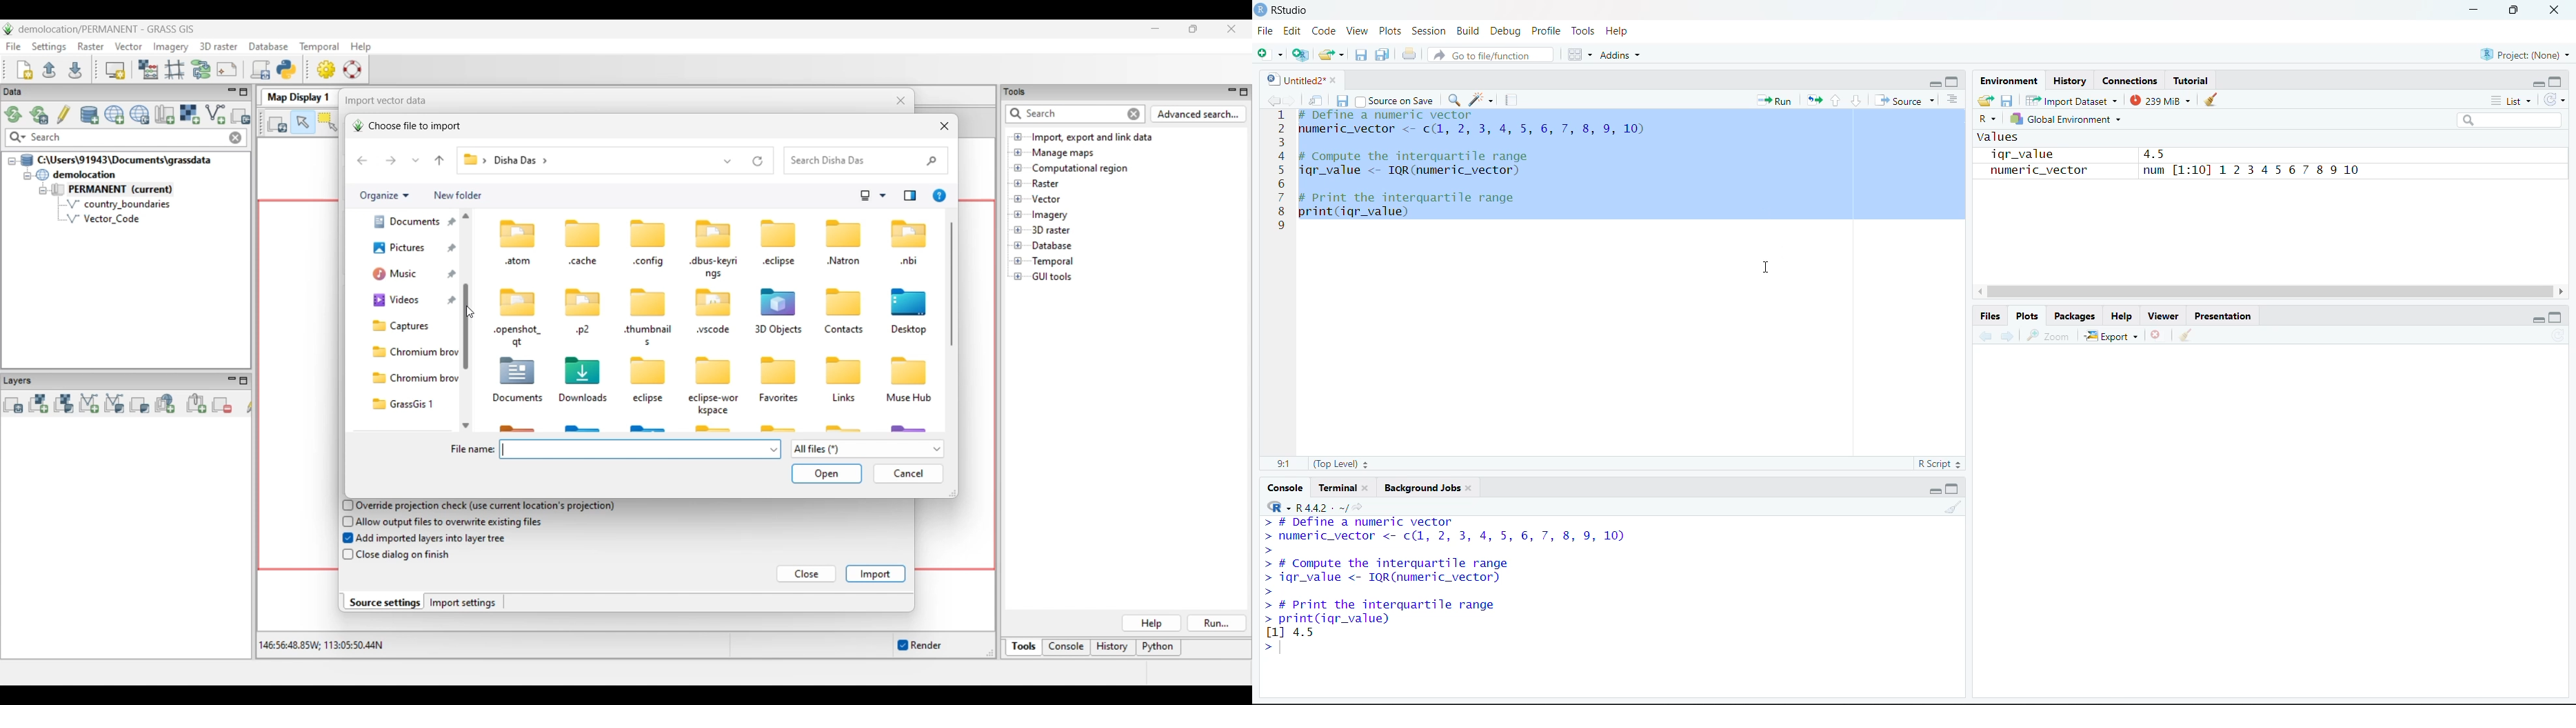  I want to click on Presentation, so click(2224, 315).